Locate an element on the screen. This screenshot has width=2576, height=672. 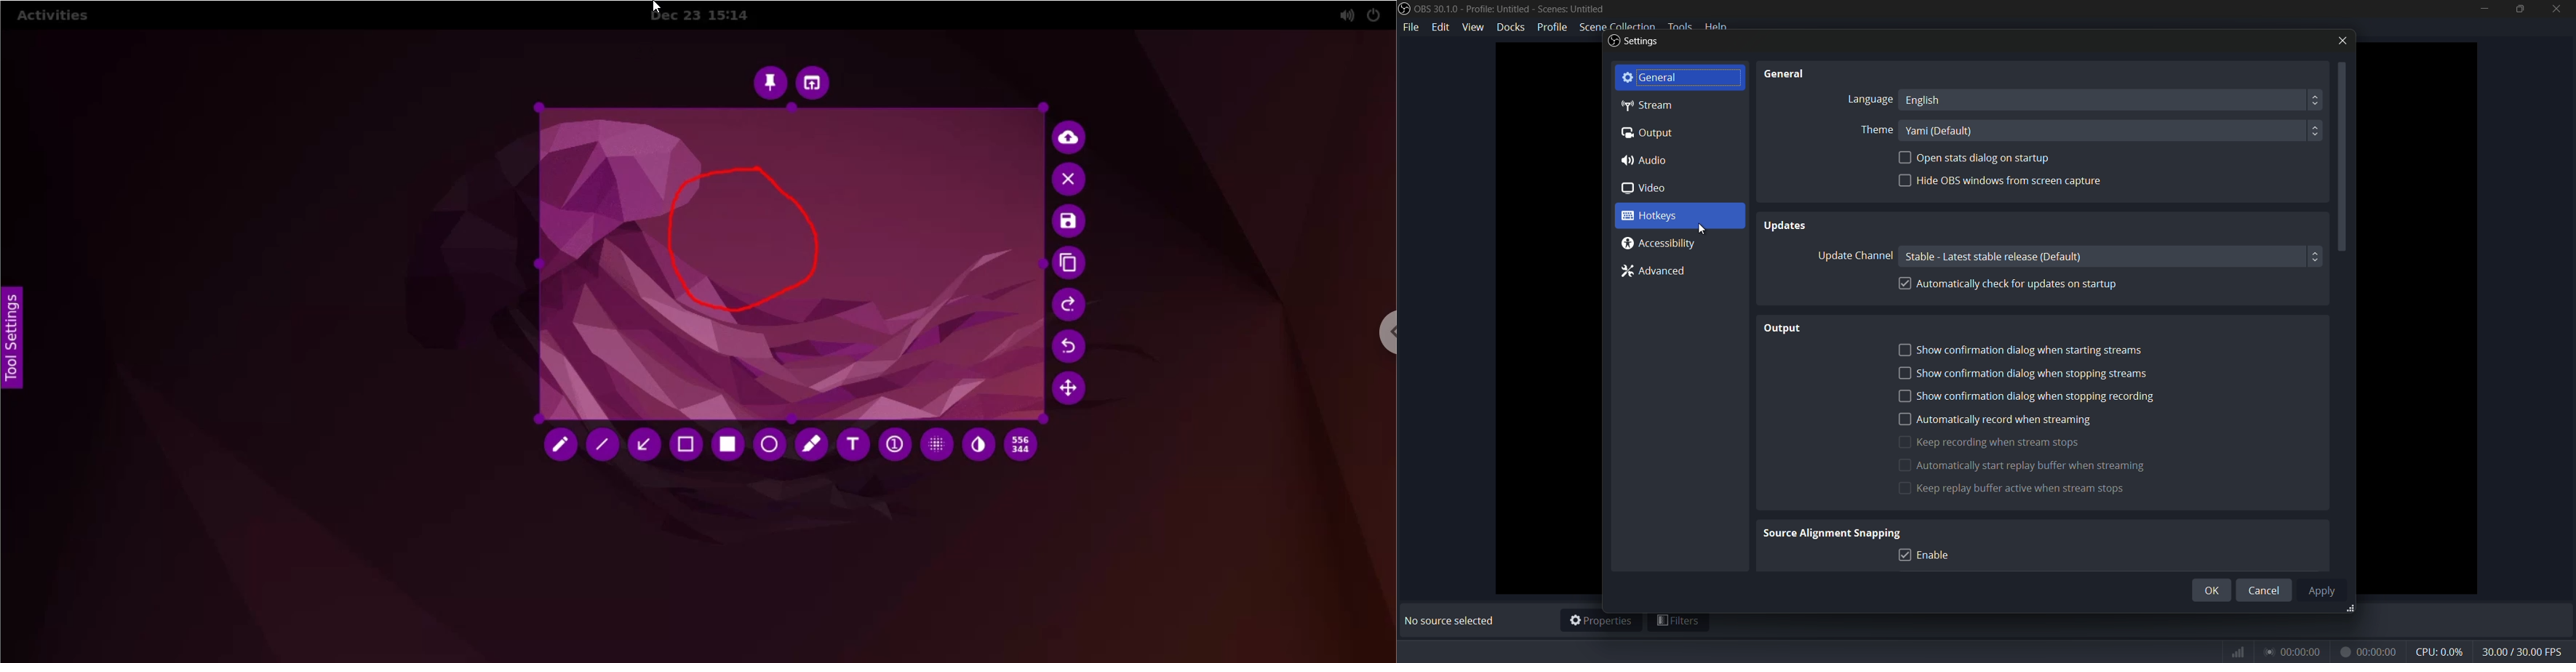
minimize is located at coordinates (2484, 9).